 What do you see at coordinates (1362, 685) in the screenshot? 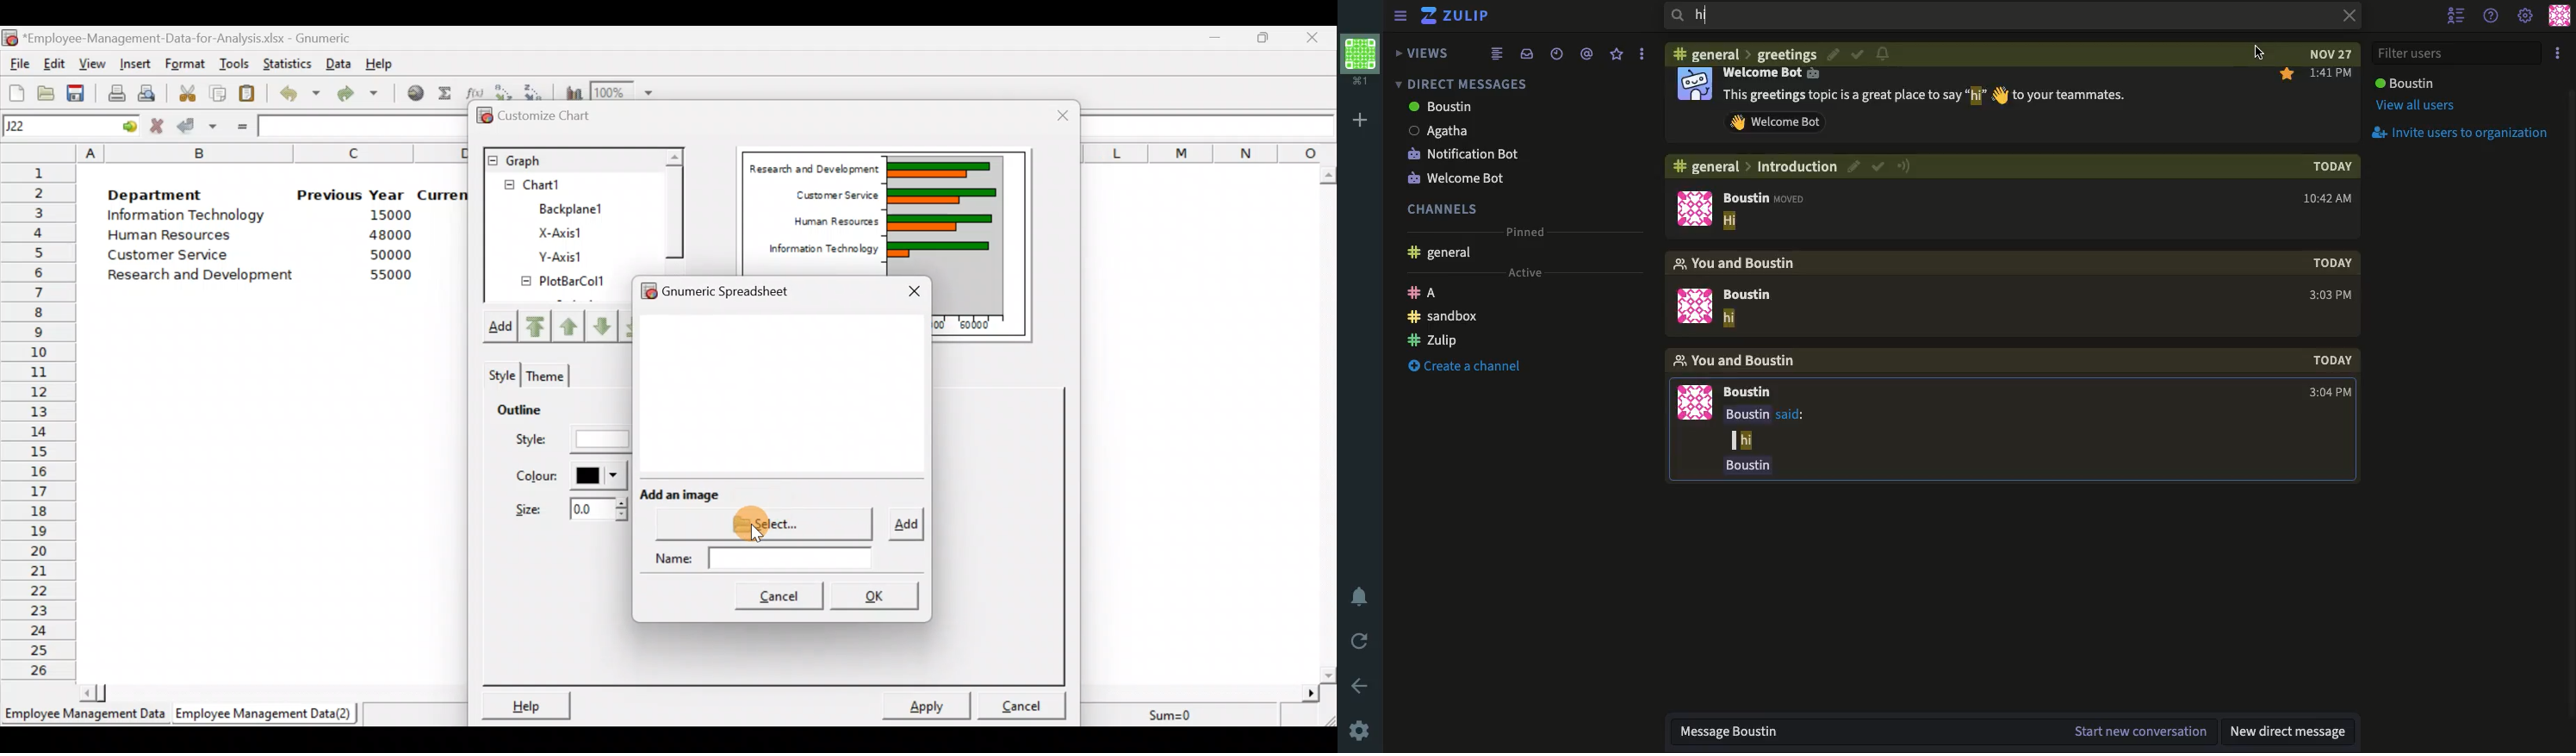
I see `Back` at bounding box center [1362, 685].